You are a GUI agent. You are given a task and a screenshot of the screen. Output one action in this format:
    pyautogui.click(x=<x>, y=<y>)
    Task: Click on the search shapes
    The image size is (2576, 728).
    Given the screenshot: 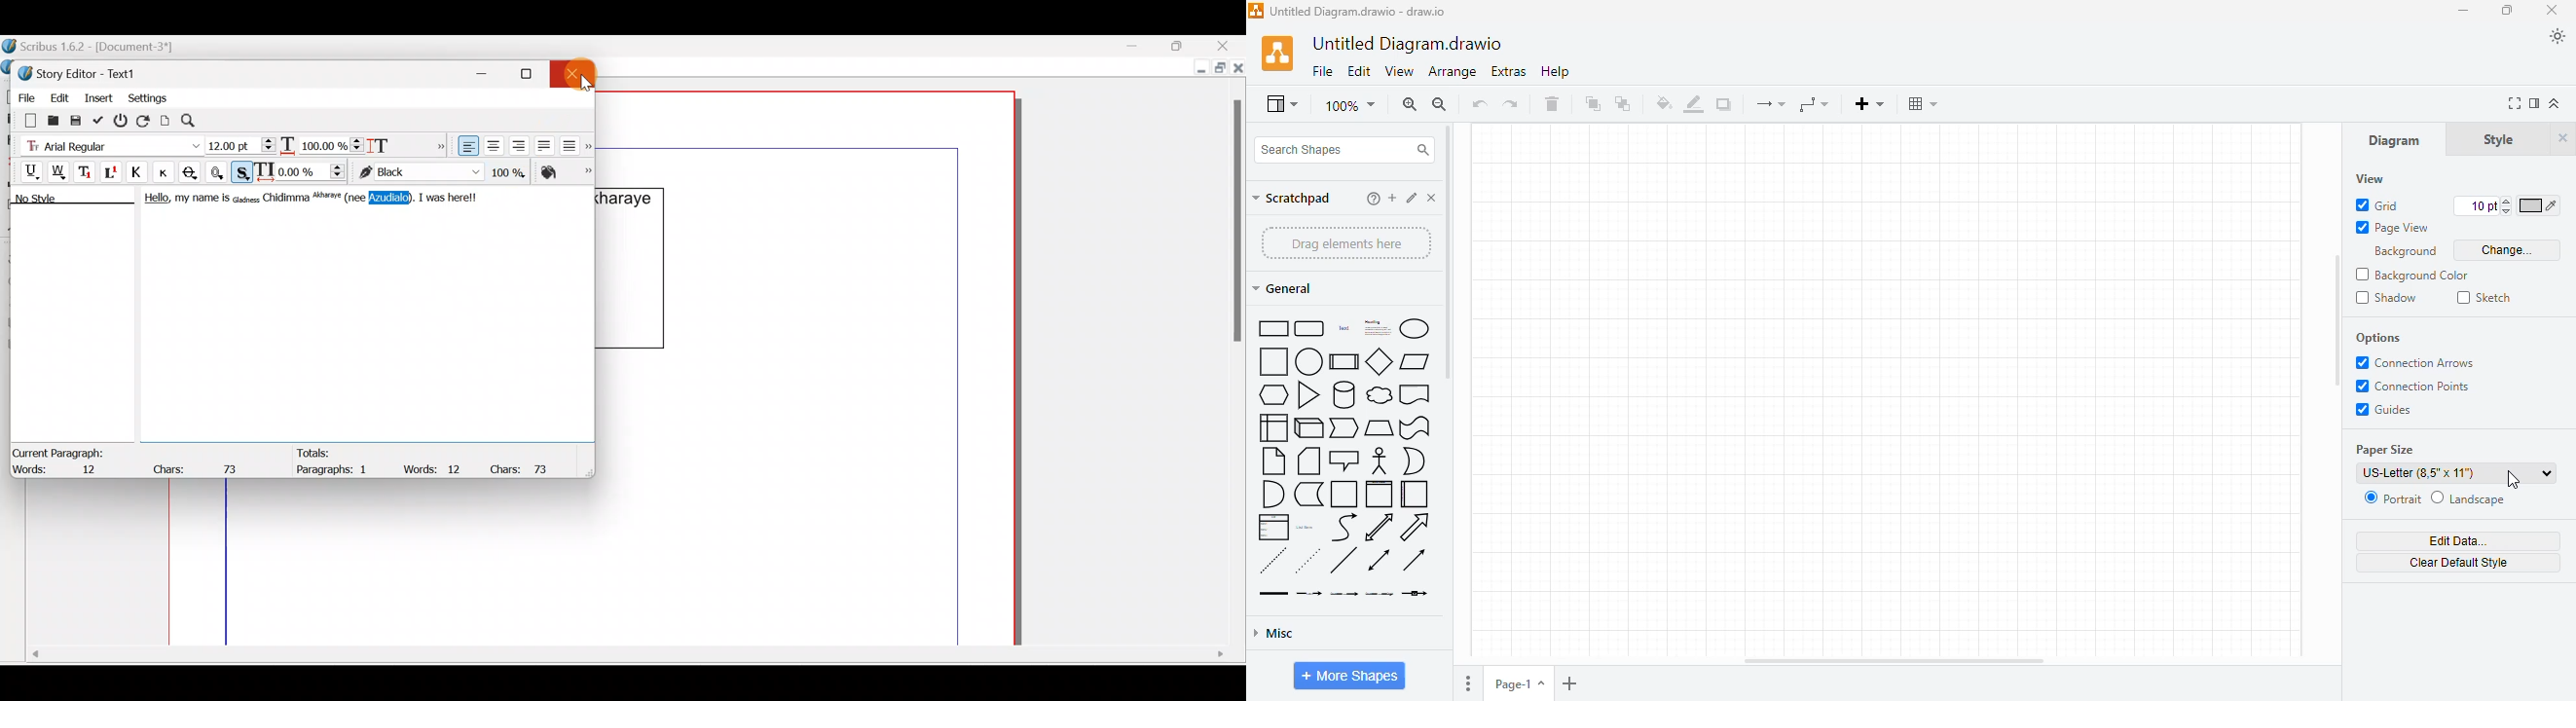 What is the action you would take?
    pyautogui.click(x=1344, y=150)
    